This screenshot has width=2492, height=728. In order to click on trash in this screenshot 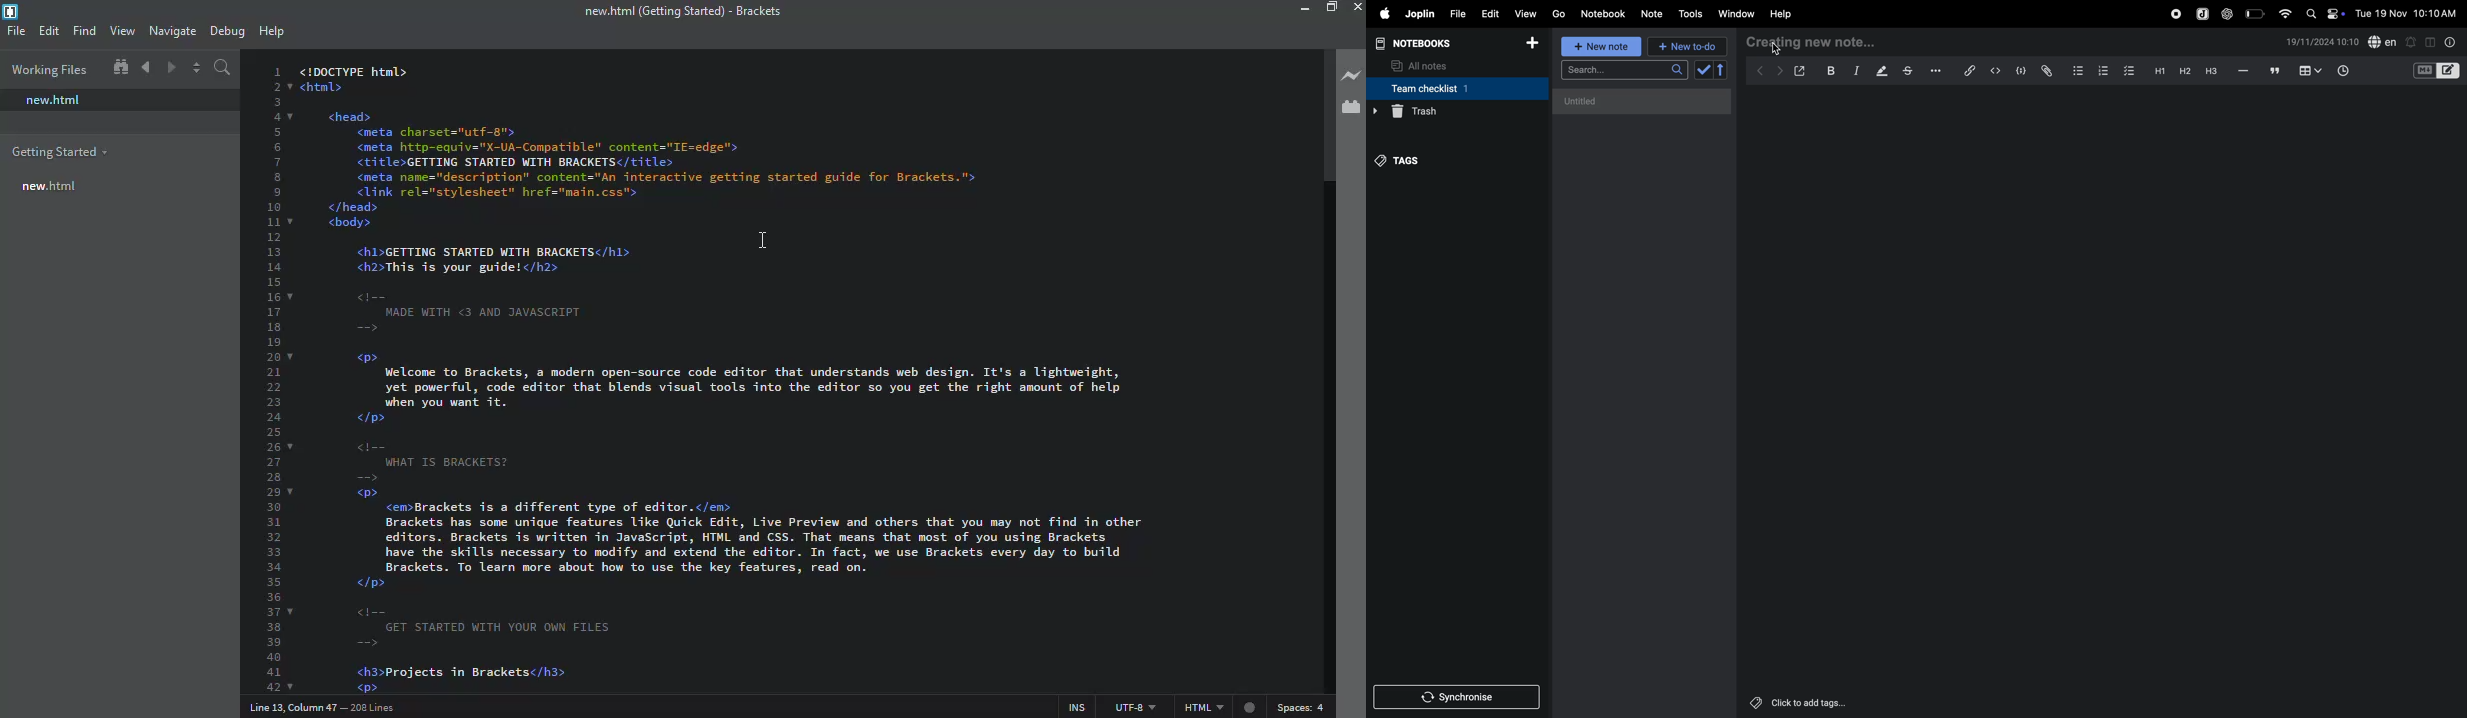, I will do `click(1453, 111)`.